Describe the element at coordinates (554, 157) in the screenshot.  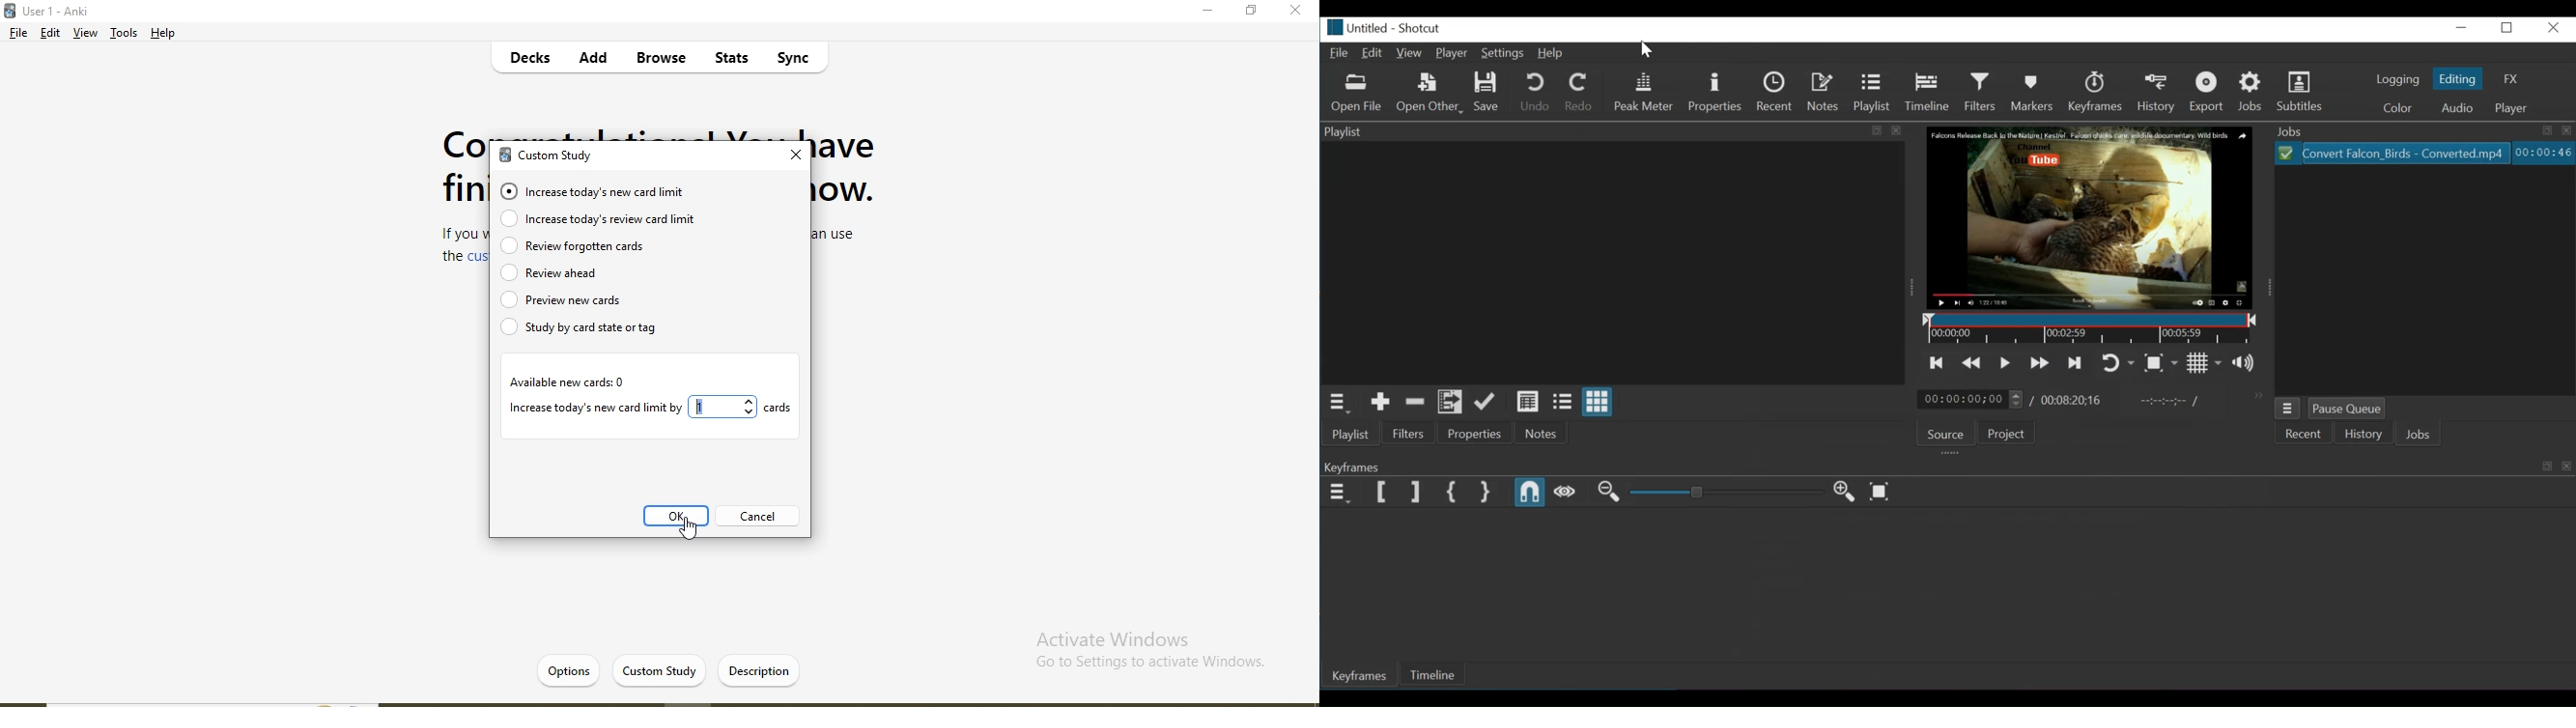
I see `custom study` at that location.